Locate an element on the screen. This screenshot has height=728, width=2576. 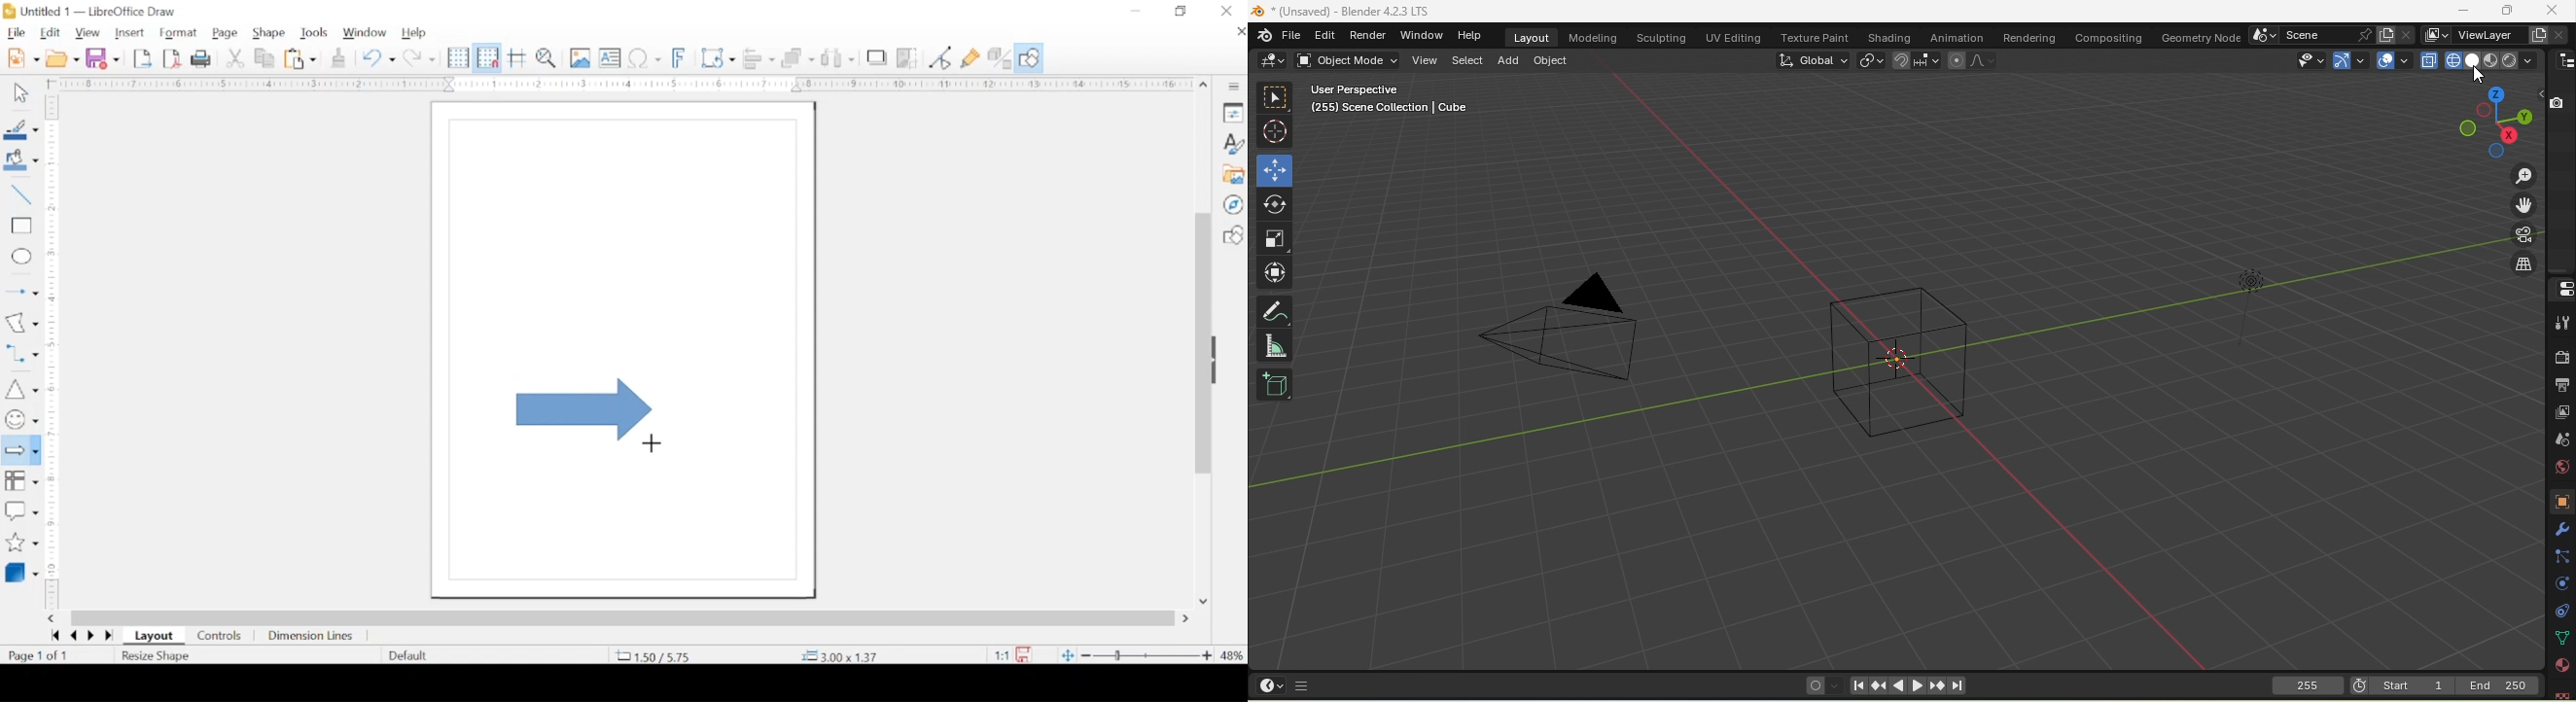
shadow is located at coordinates (877, 56).